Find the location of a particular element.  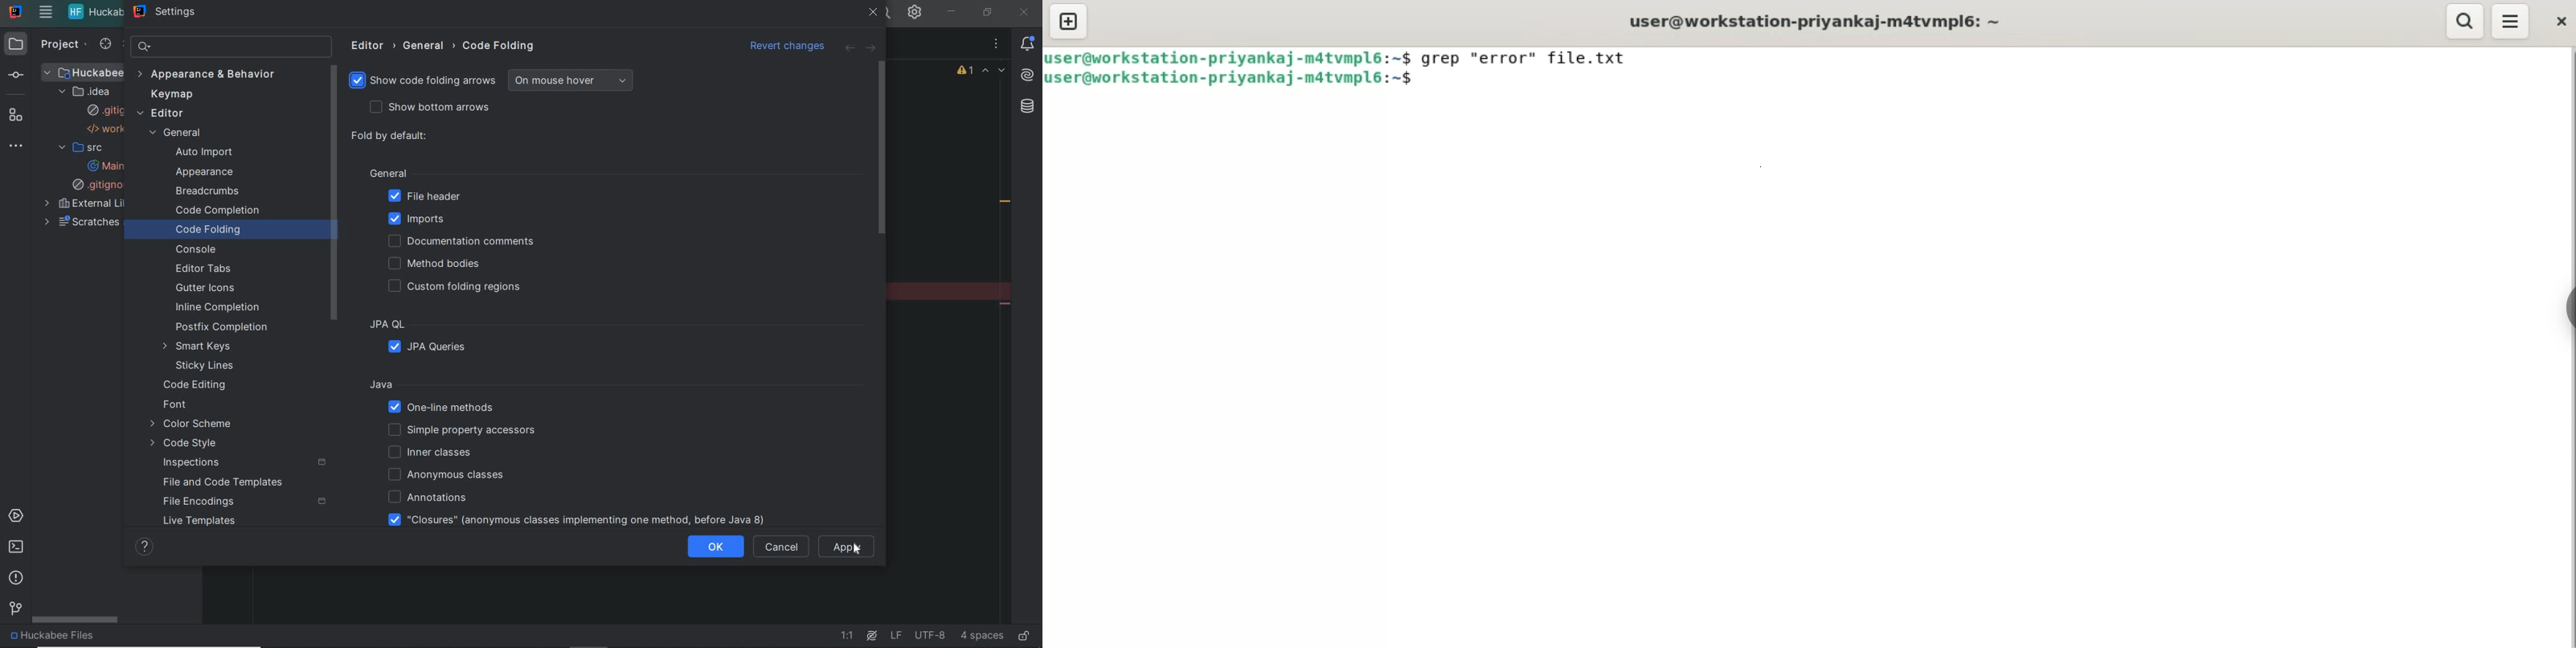

grep "error" file.txt is located at coordinates (1533, 58).